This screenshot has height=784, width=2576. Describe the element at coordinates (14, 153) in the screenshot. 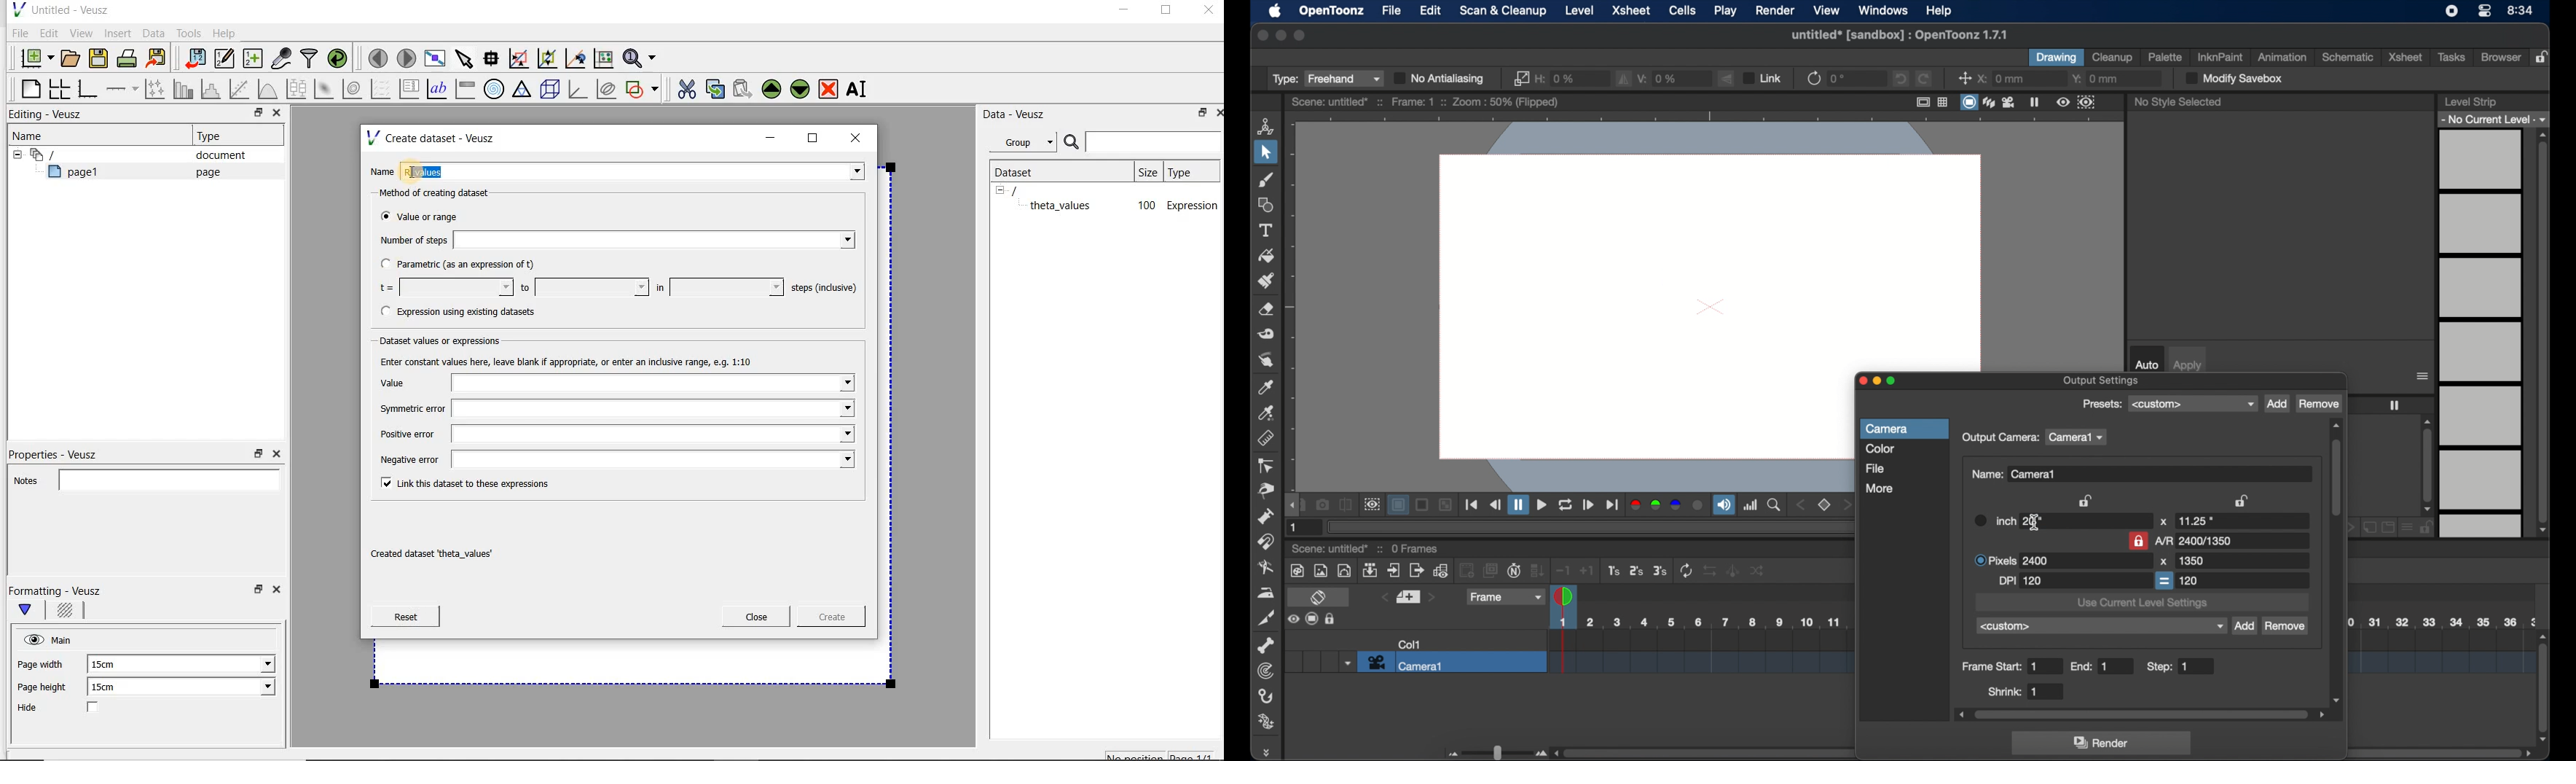

I see `hide sub menu` at that location.